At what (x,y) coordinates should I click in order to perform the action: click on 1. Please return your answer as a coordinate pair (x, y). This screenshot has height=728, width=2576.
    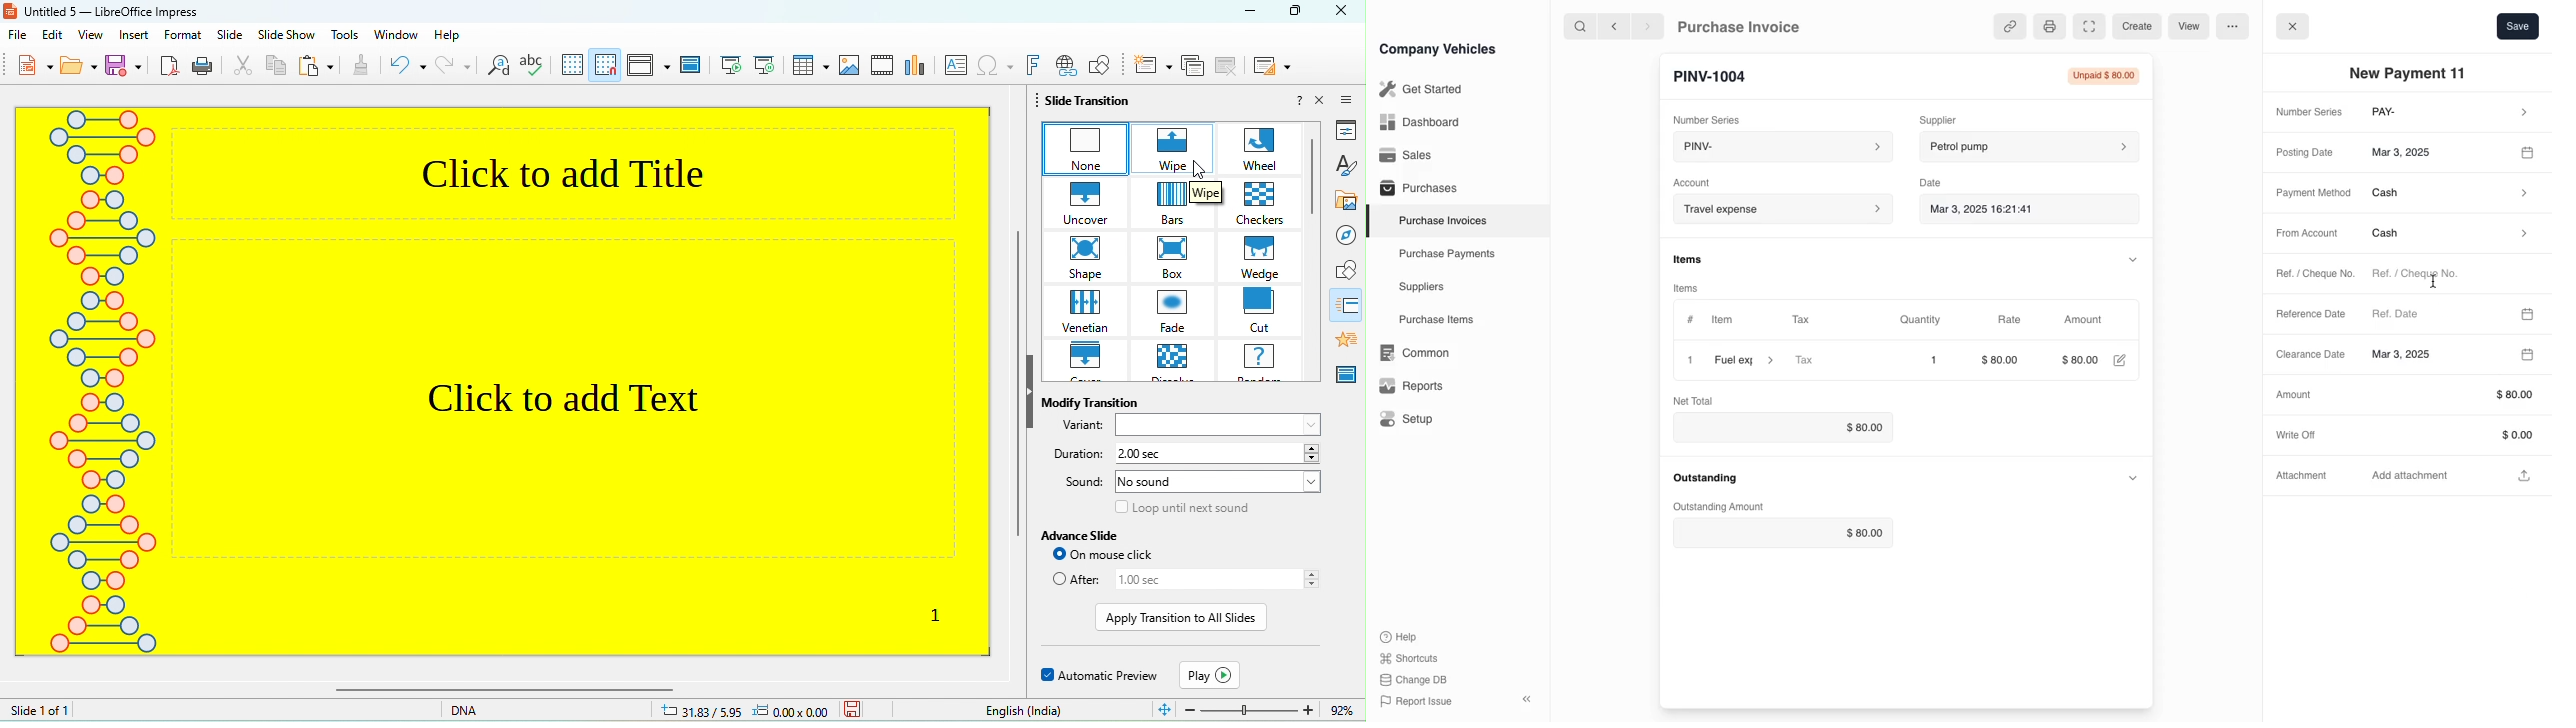
    Looking at the image, I should click on (1934, 360).